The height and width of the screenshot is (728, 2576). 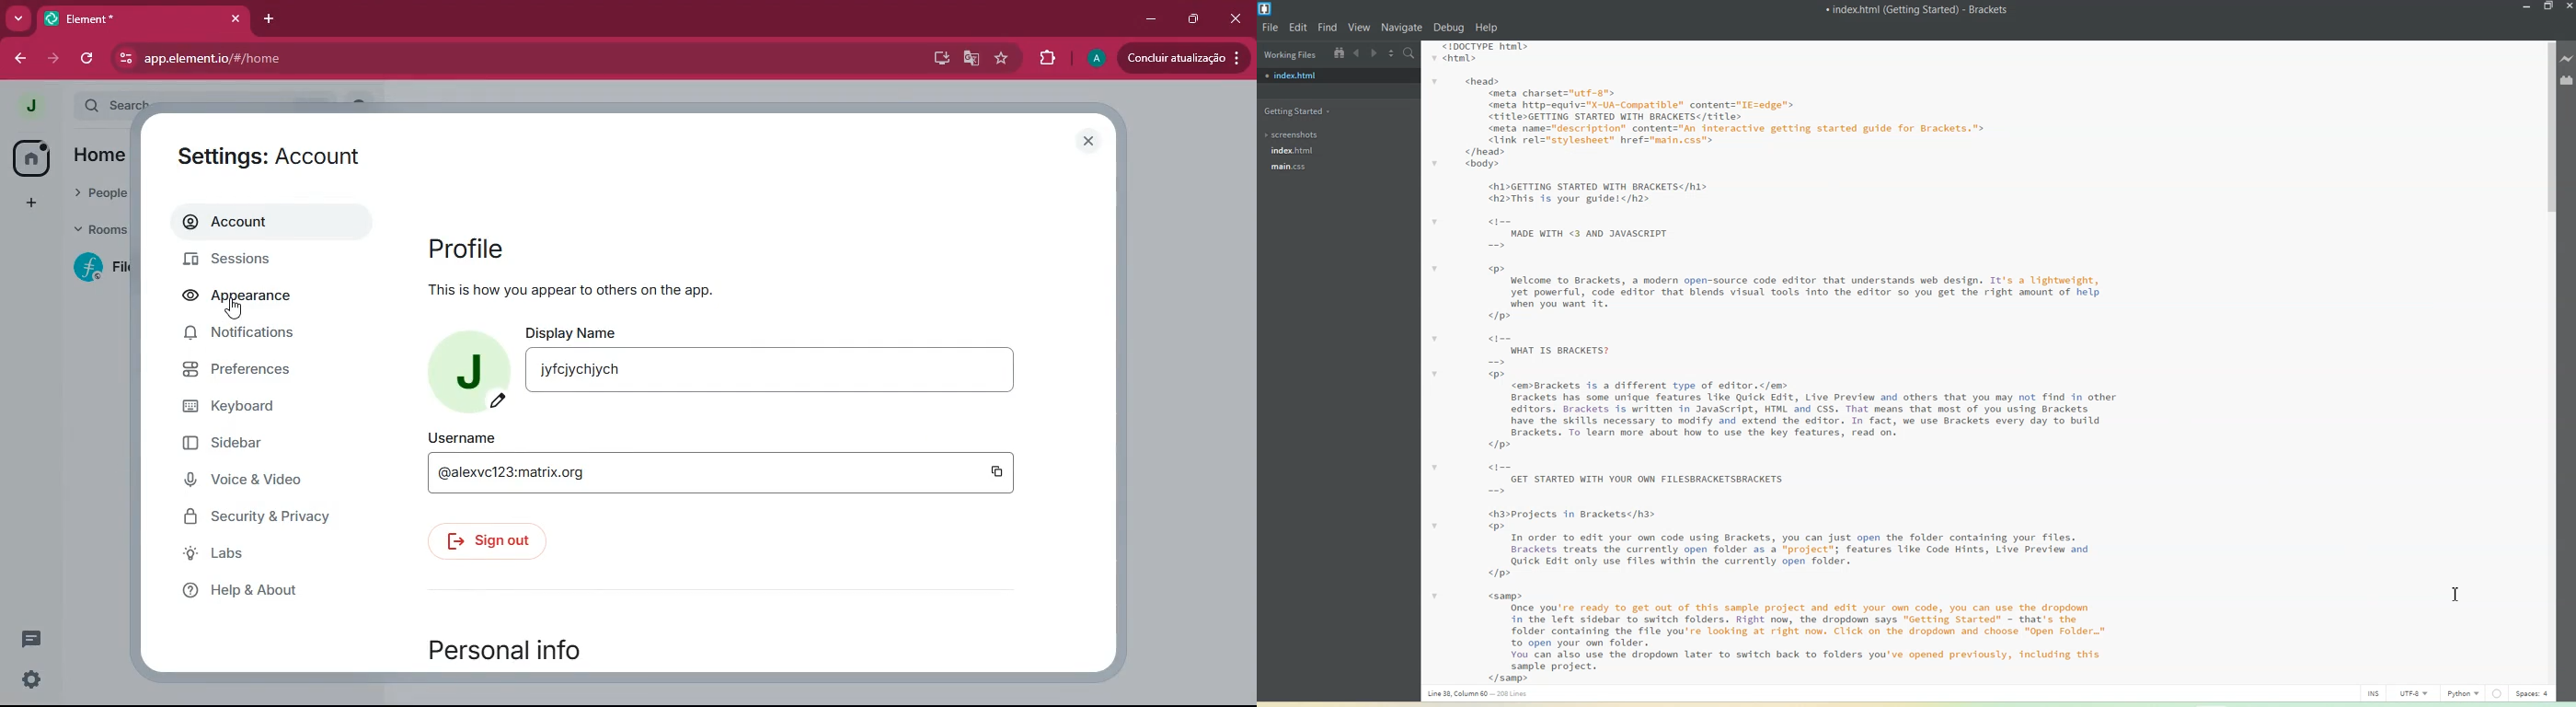 What do you see at coordinates (2422, 693) in the screenshot?
I see `UTF-8` at bounding box center [2422, 693].